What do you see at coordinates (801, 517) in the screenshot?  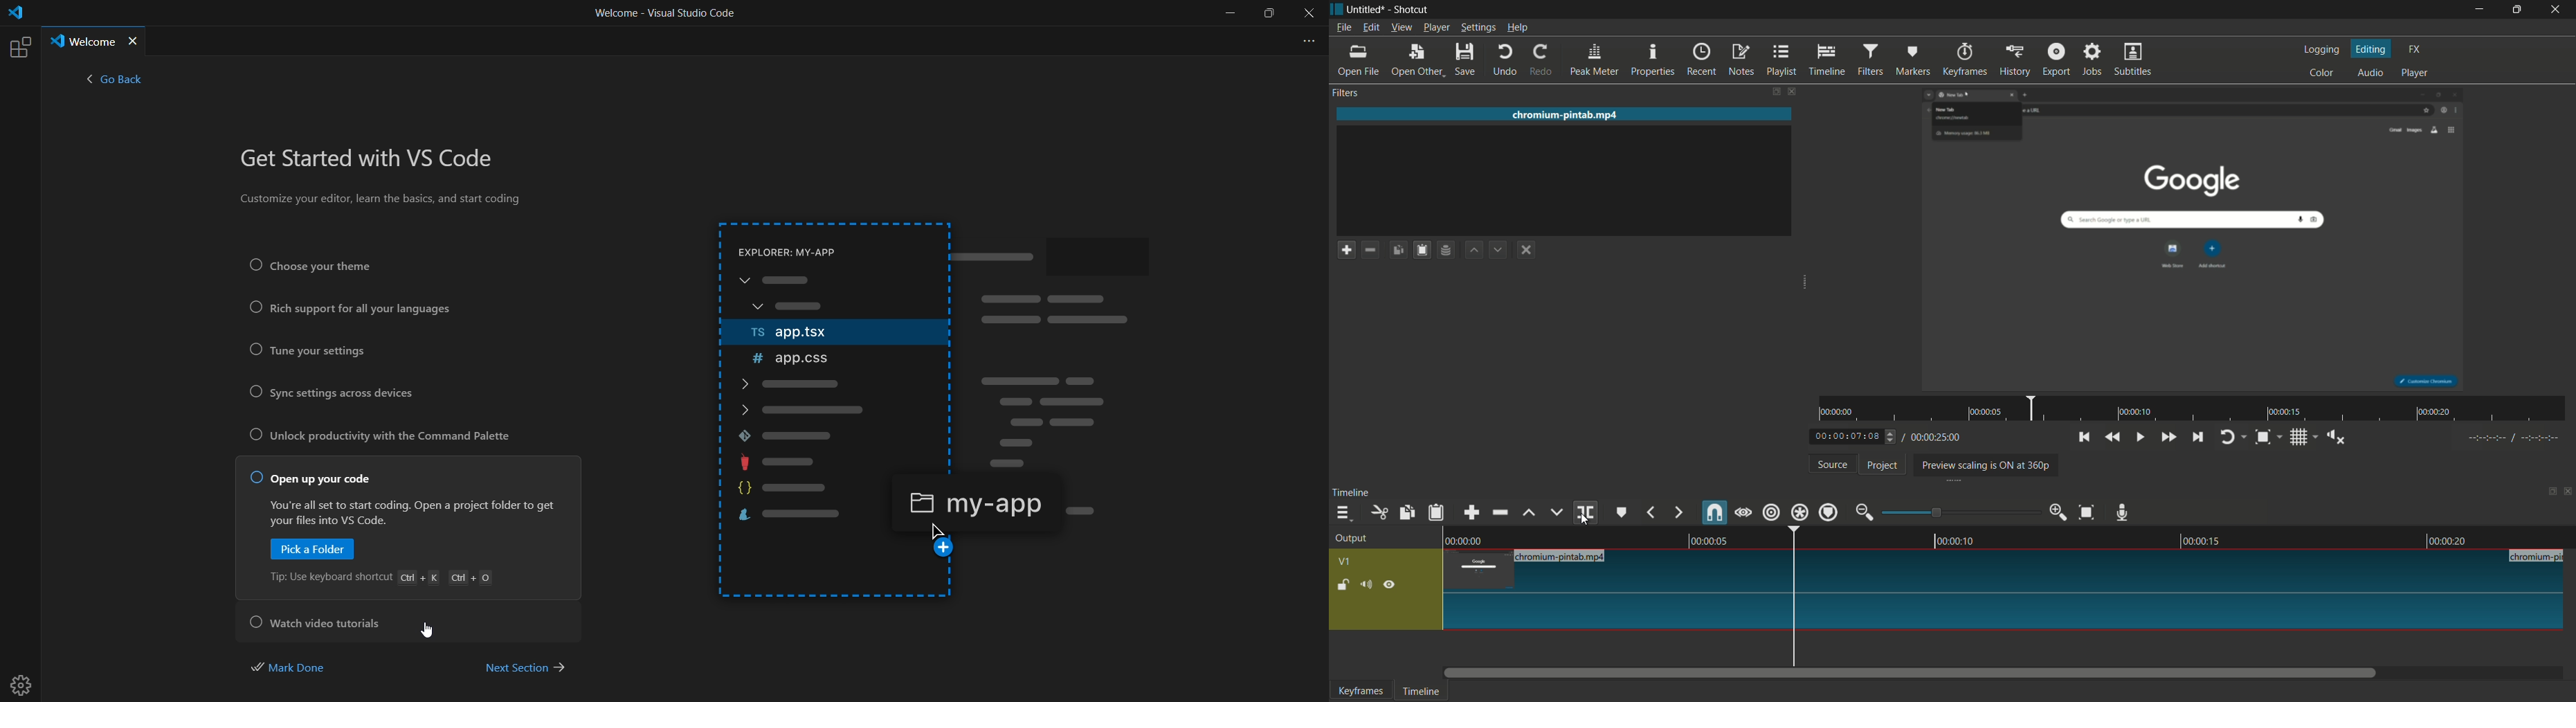 I see `live share` at bounding box center [801, 517].